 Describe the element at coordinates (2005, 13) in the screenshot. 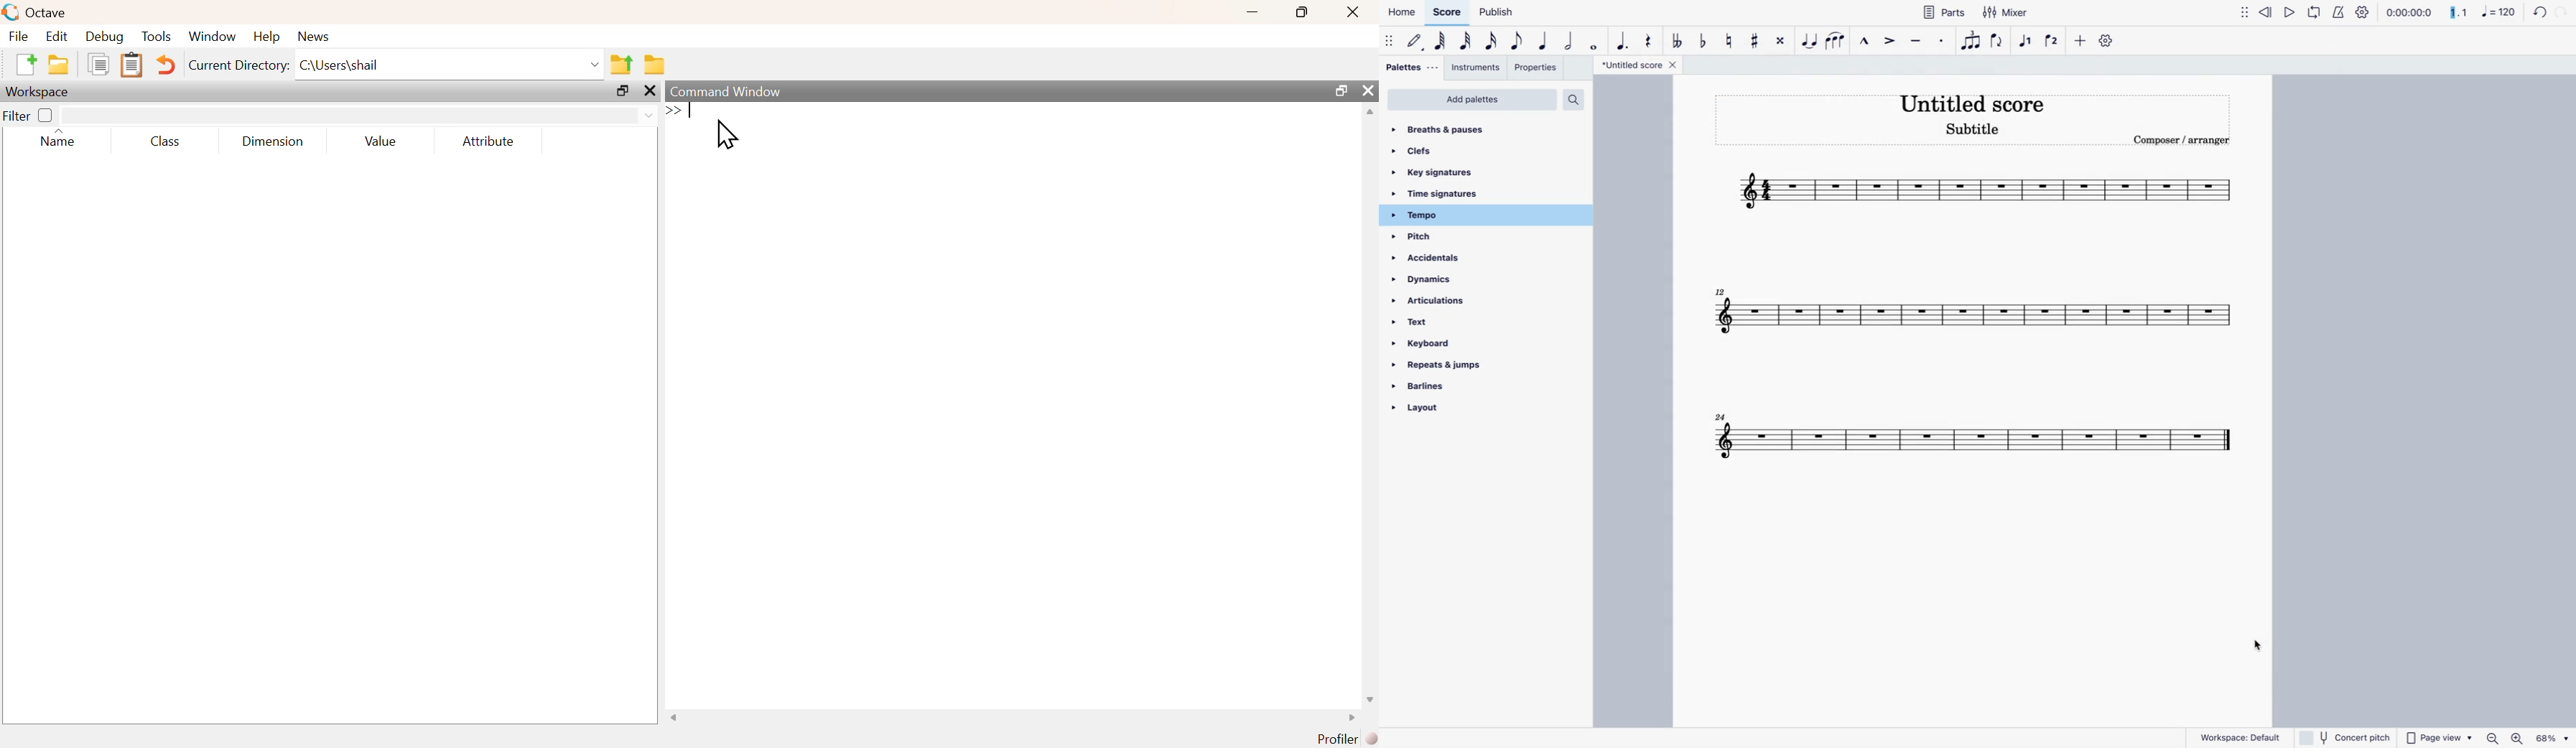

I see `Mixer` at that location.